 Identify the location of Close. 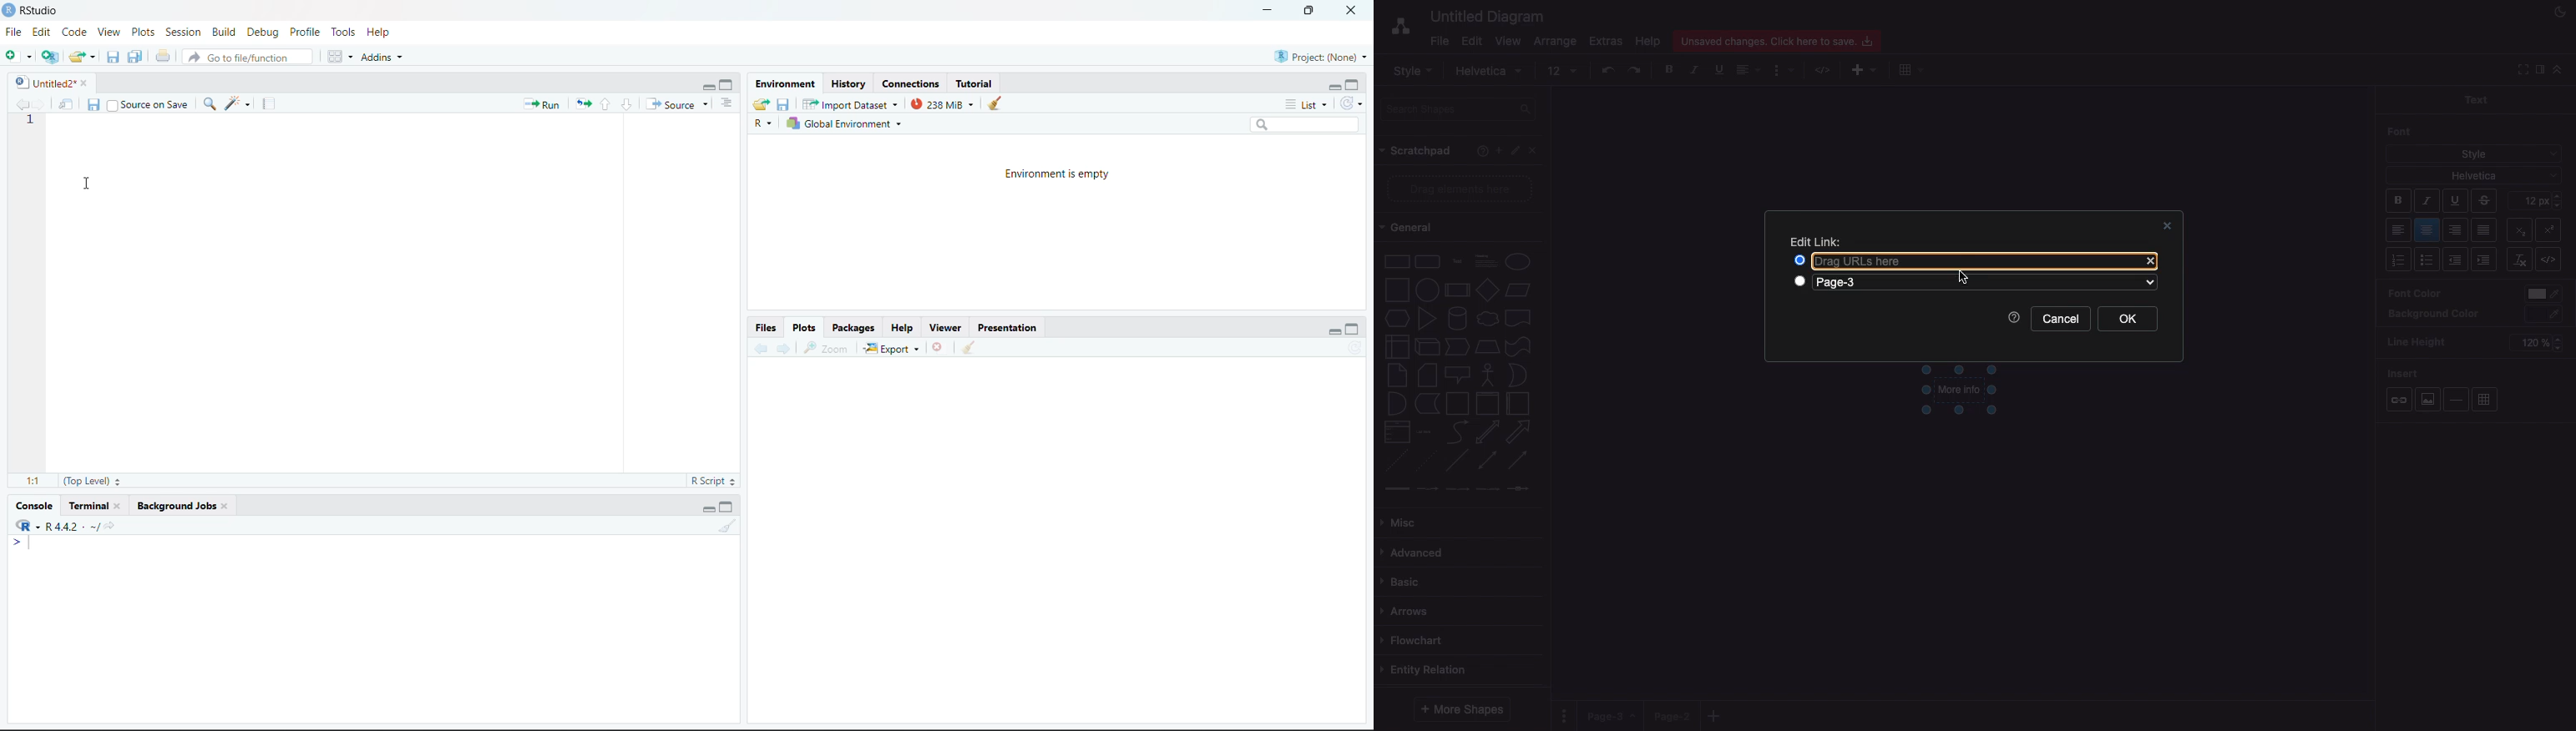
(2168, 225).